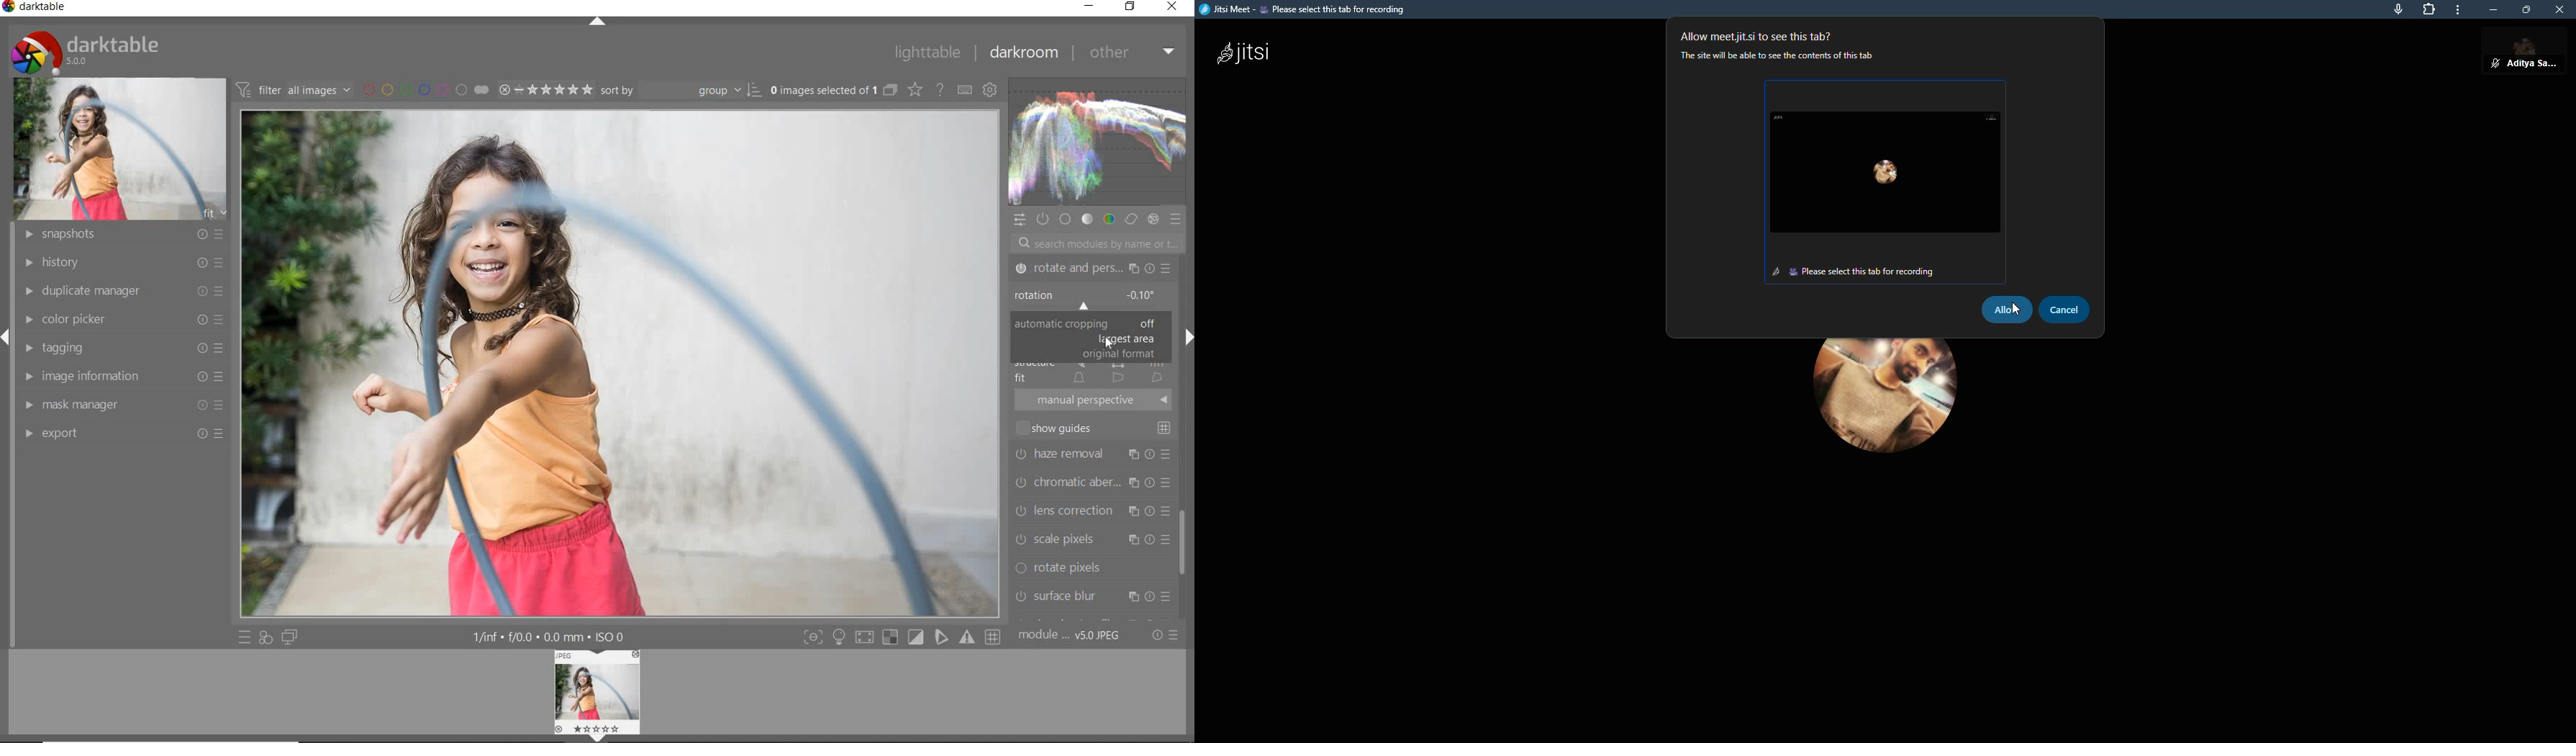 This screenshot has height=756, width=2576. I want to click on reset or preset preference, so click(1162, 635).